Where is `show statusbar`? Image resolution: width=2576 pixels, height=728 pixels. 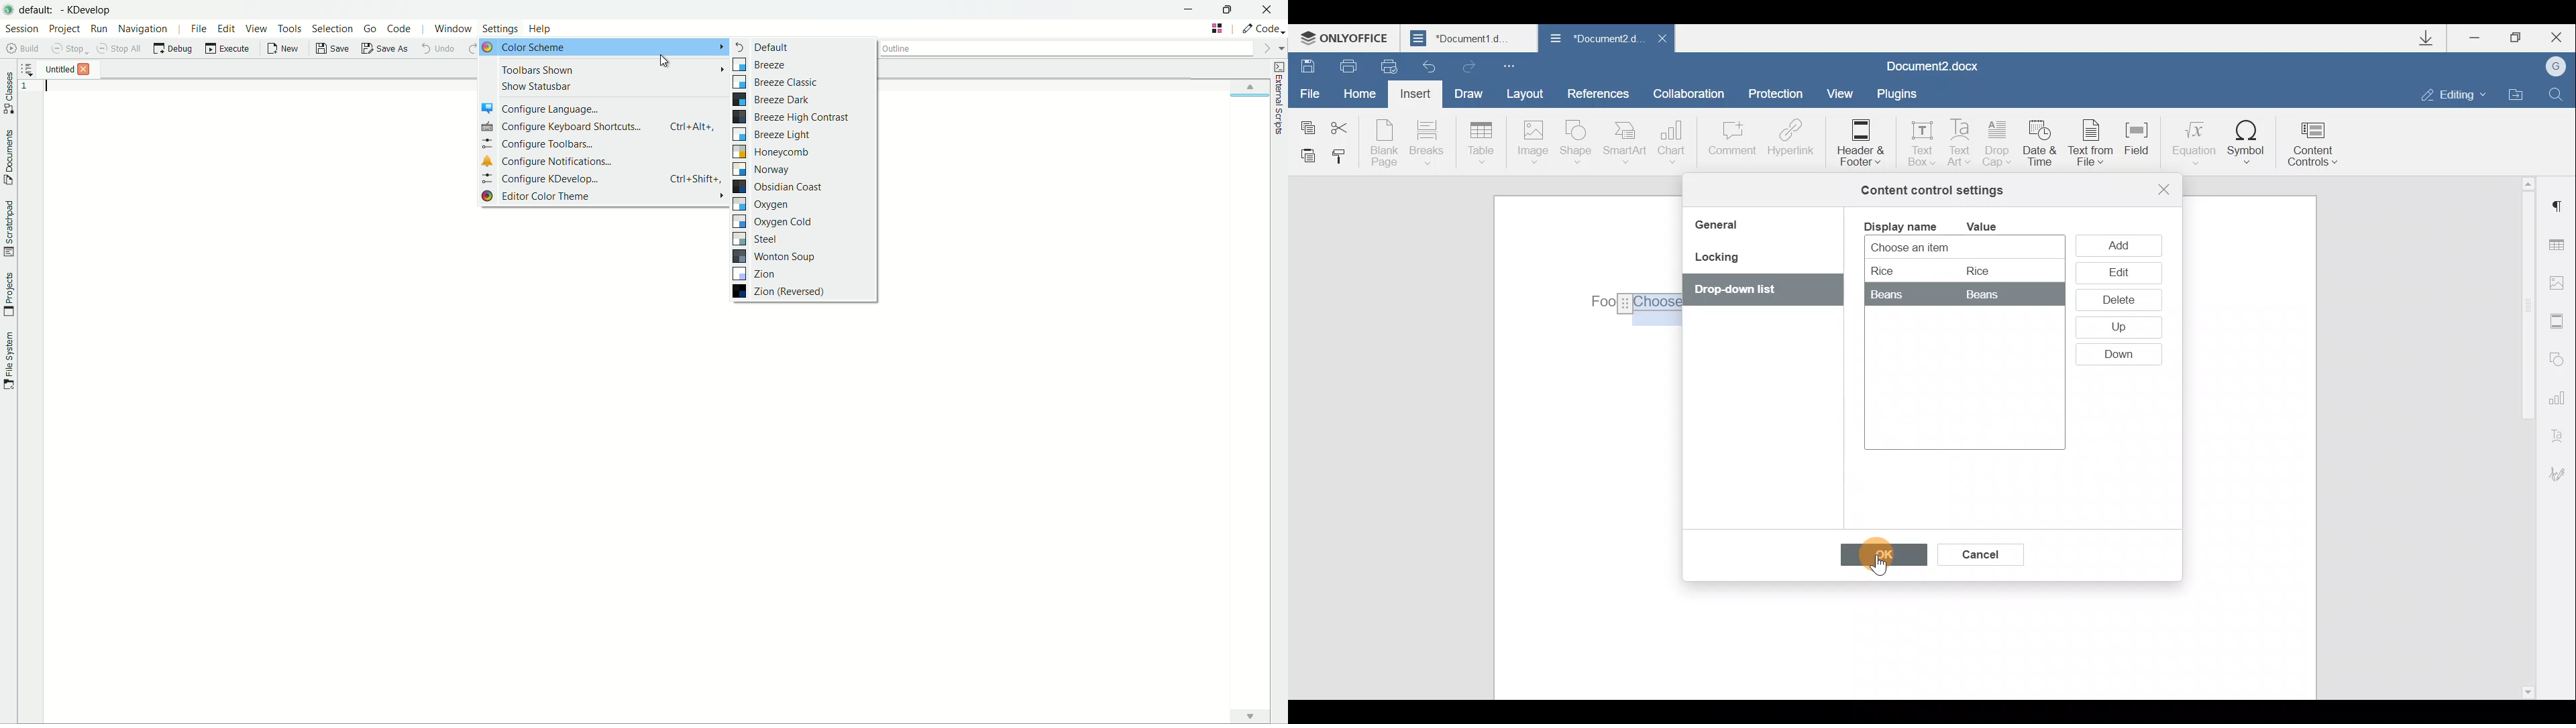
show statusbar is located at coordinates (537, 86).